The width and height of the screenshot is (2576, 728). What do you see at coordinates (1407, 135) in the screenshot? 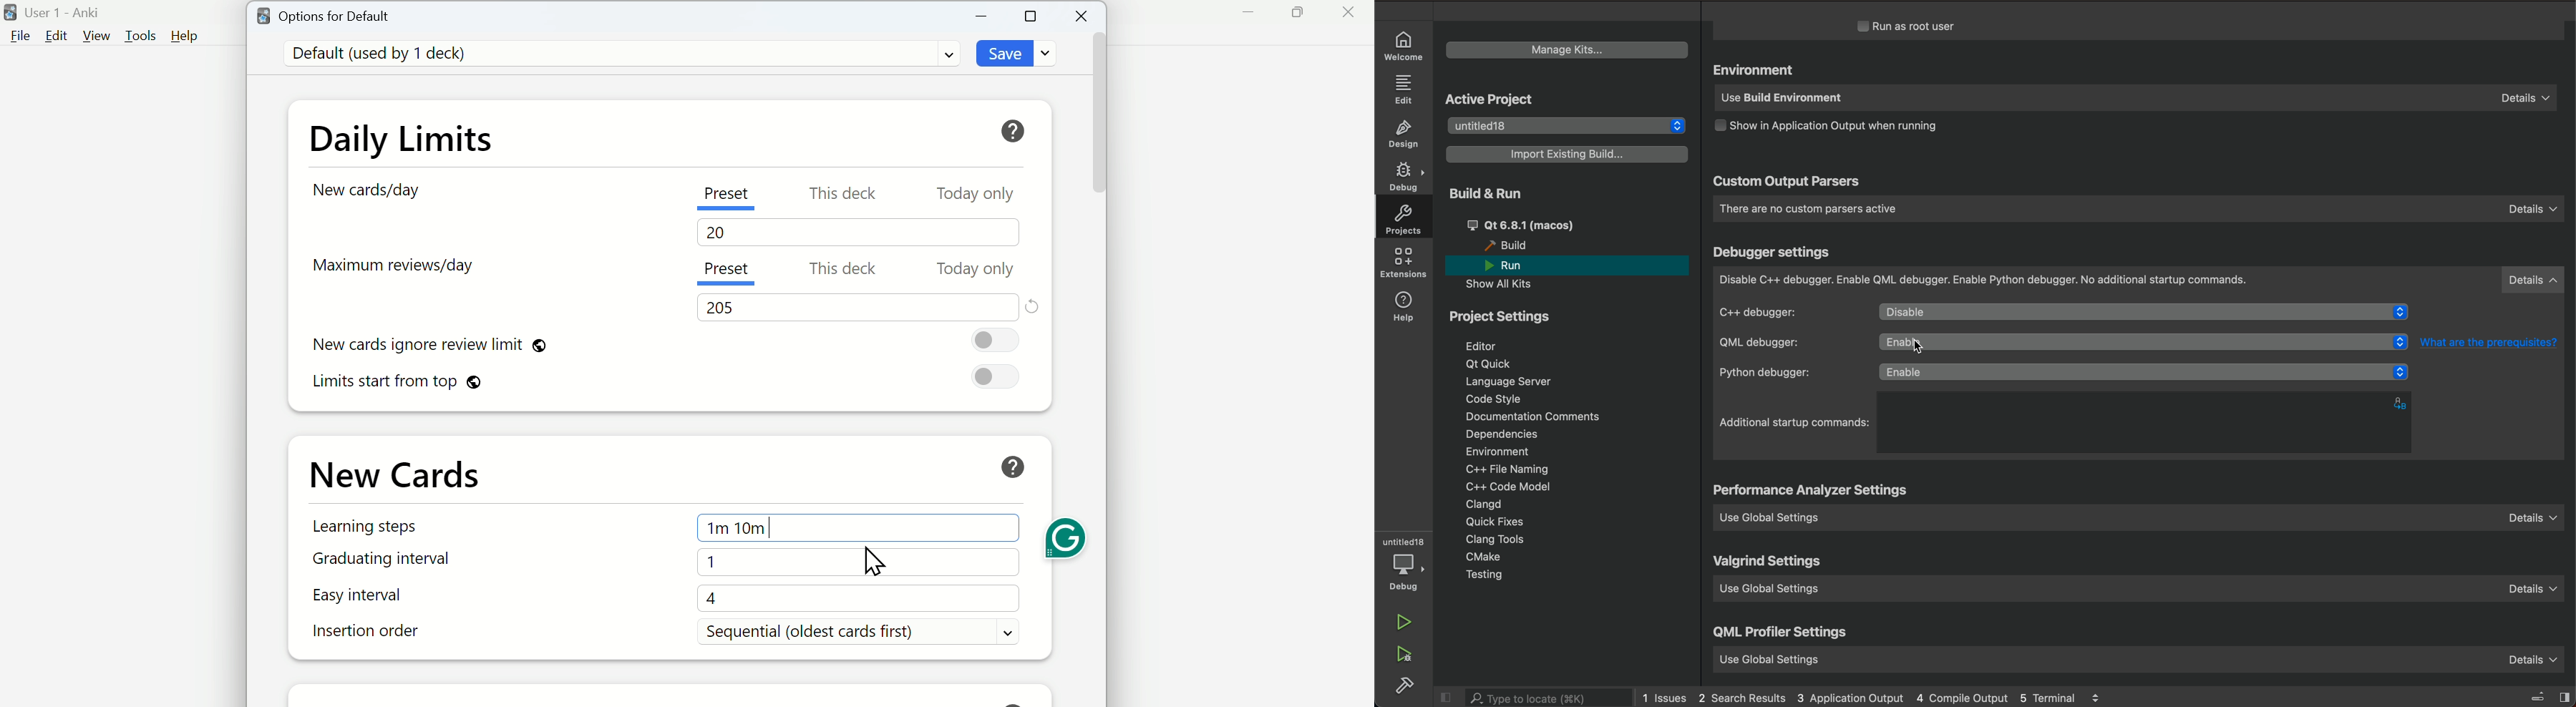
I see `DESIGN` at bounding box center [1407, 135].